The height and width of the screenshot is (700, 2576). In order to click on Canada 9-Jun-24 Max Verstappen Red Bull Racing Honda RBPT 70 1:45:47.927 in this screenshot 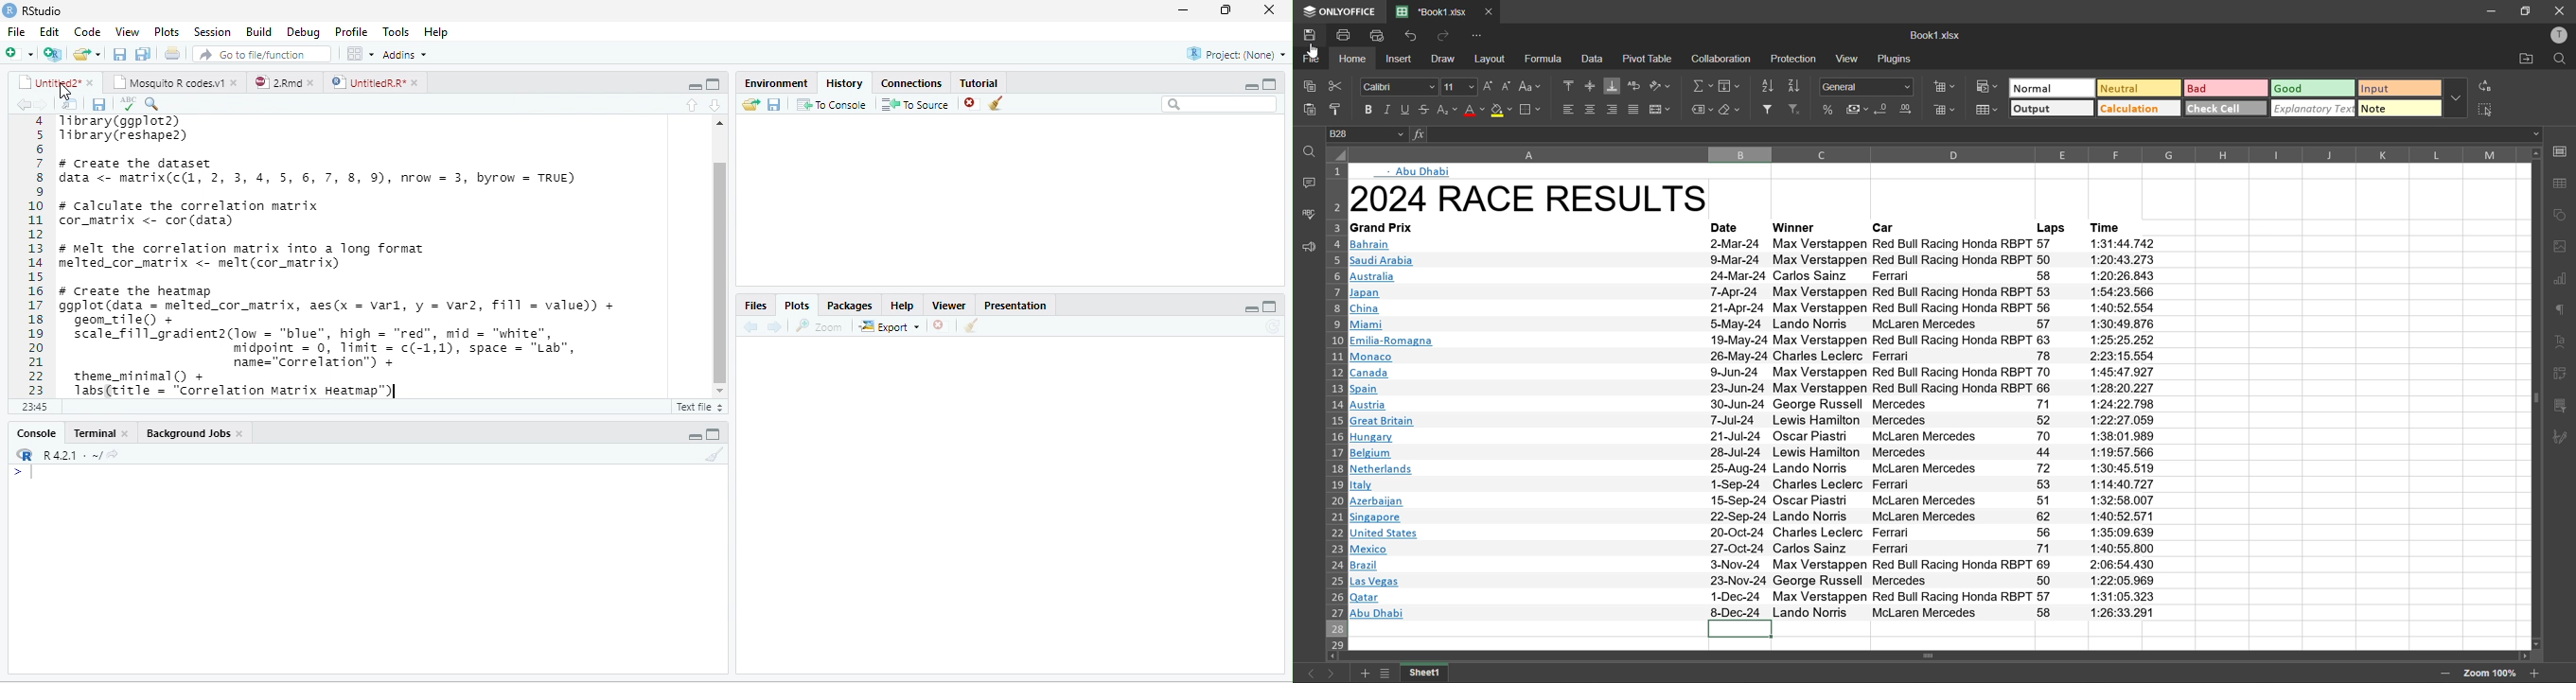, I will do `click(1755, 372)`.